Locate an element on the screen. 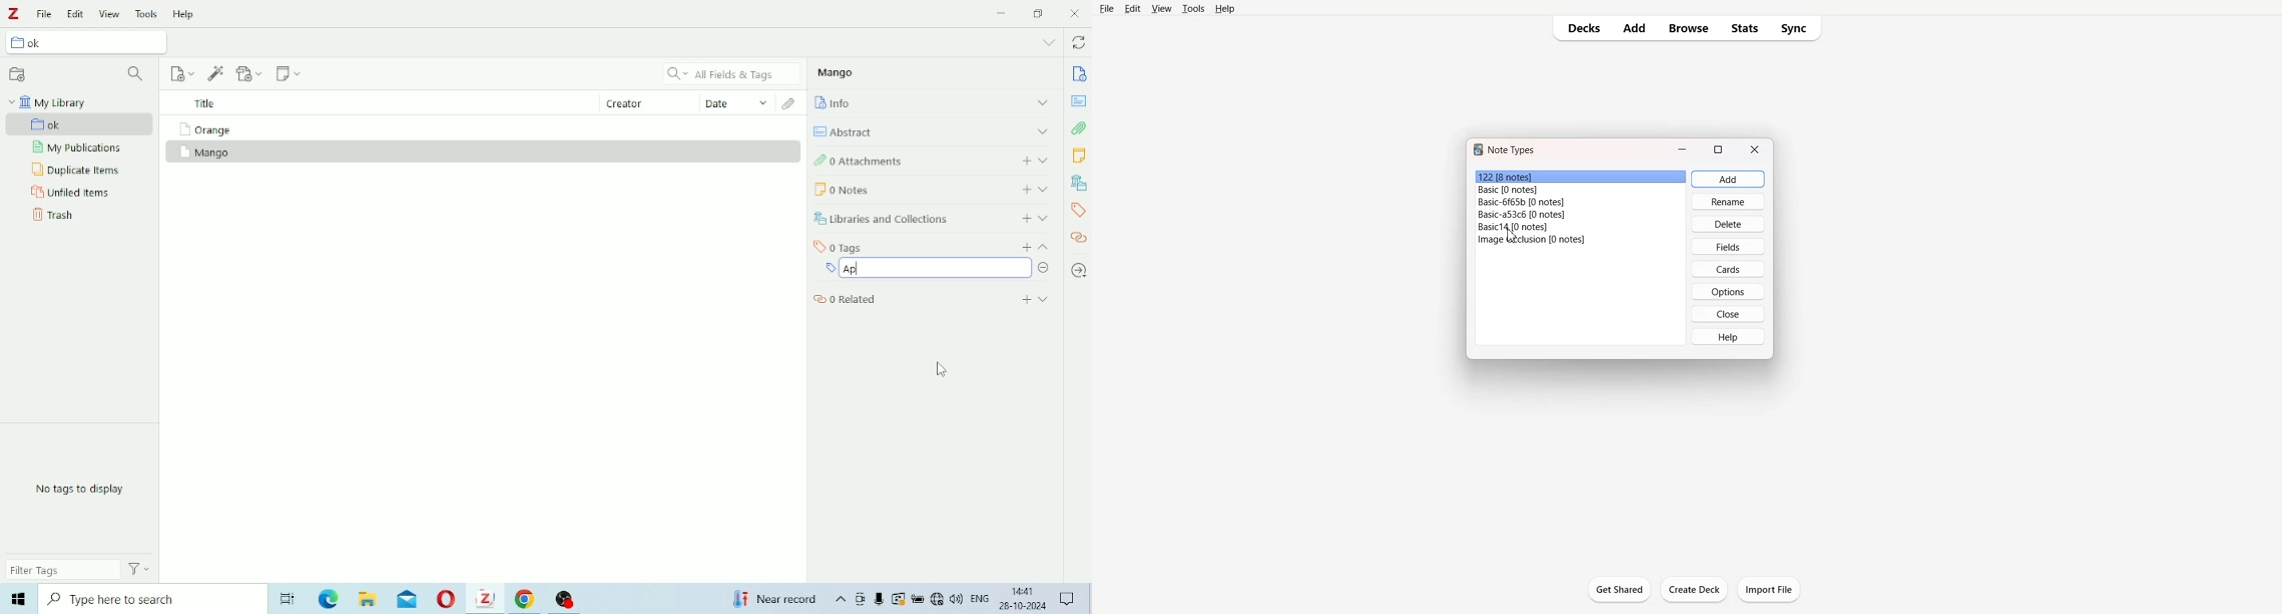  Mic is located at coordinates (879, 598).